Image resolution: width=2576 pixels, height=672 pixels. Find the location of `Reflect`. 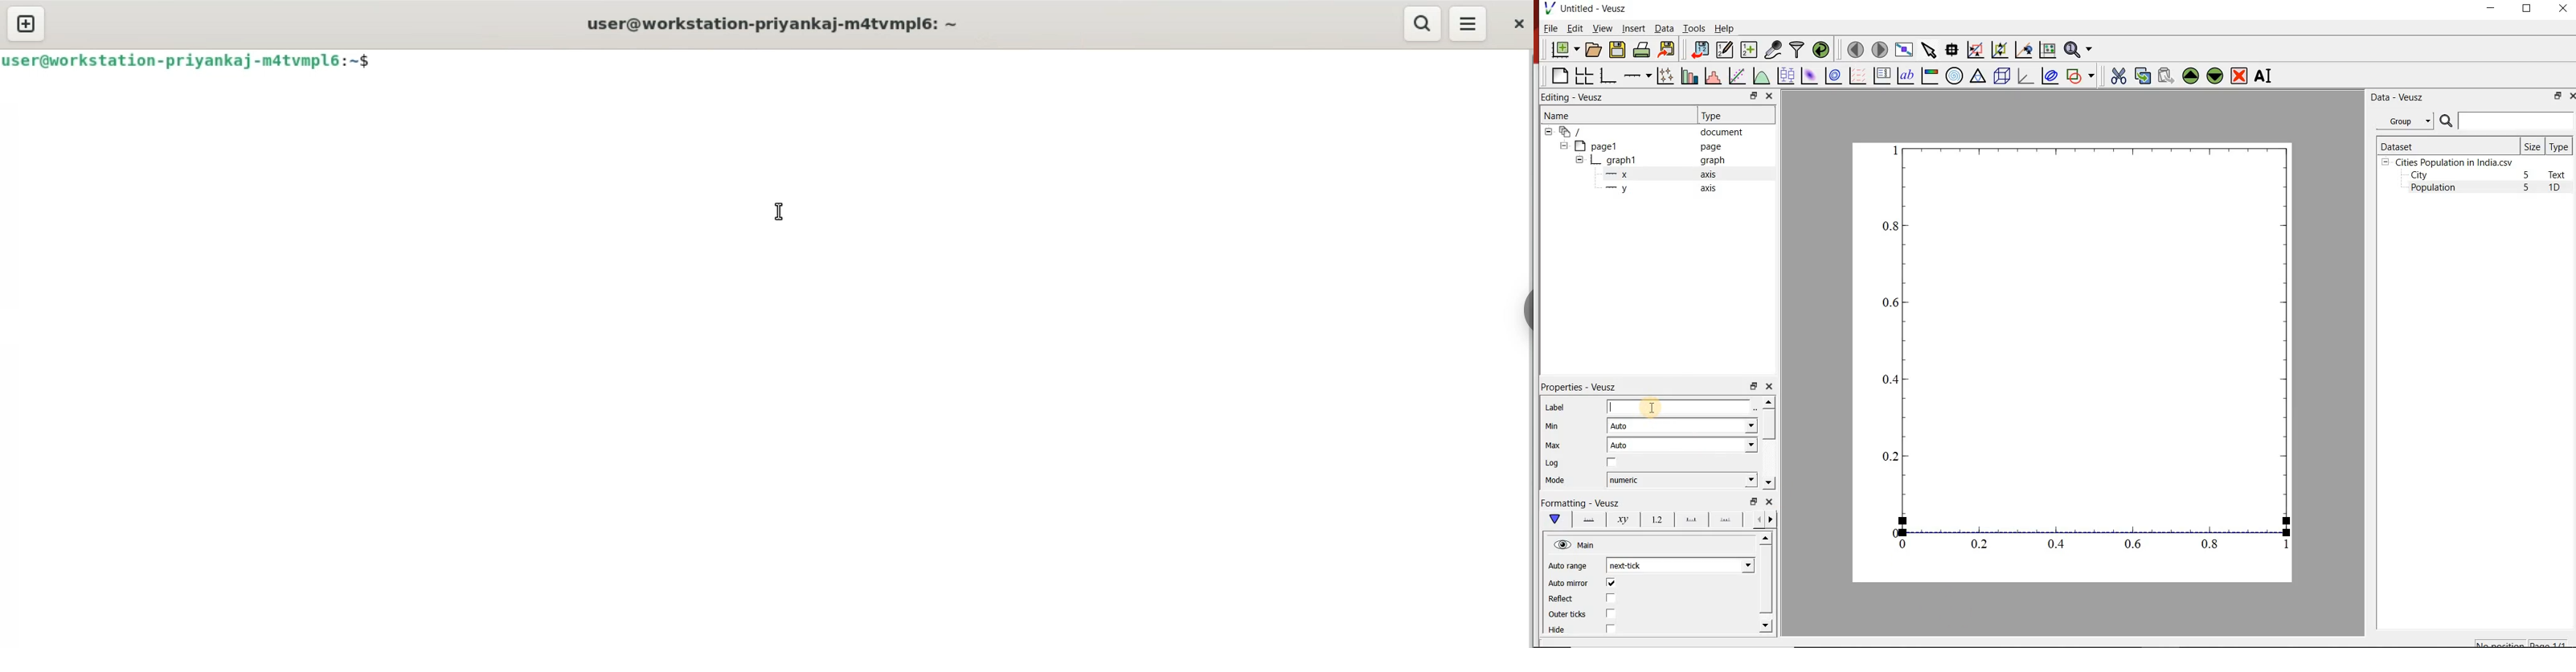

Reflect is located at coordinates (1565, 598).